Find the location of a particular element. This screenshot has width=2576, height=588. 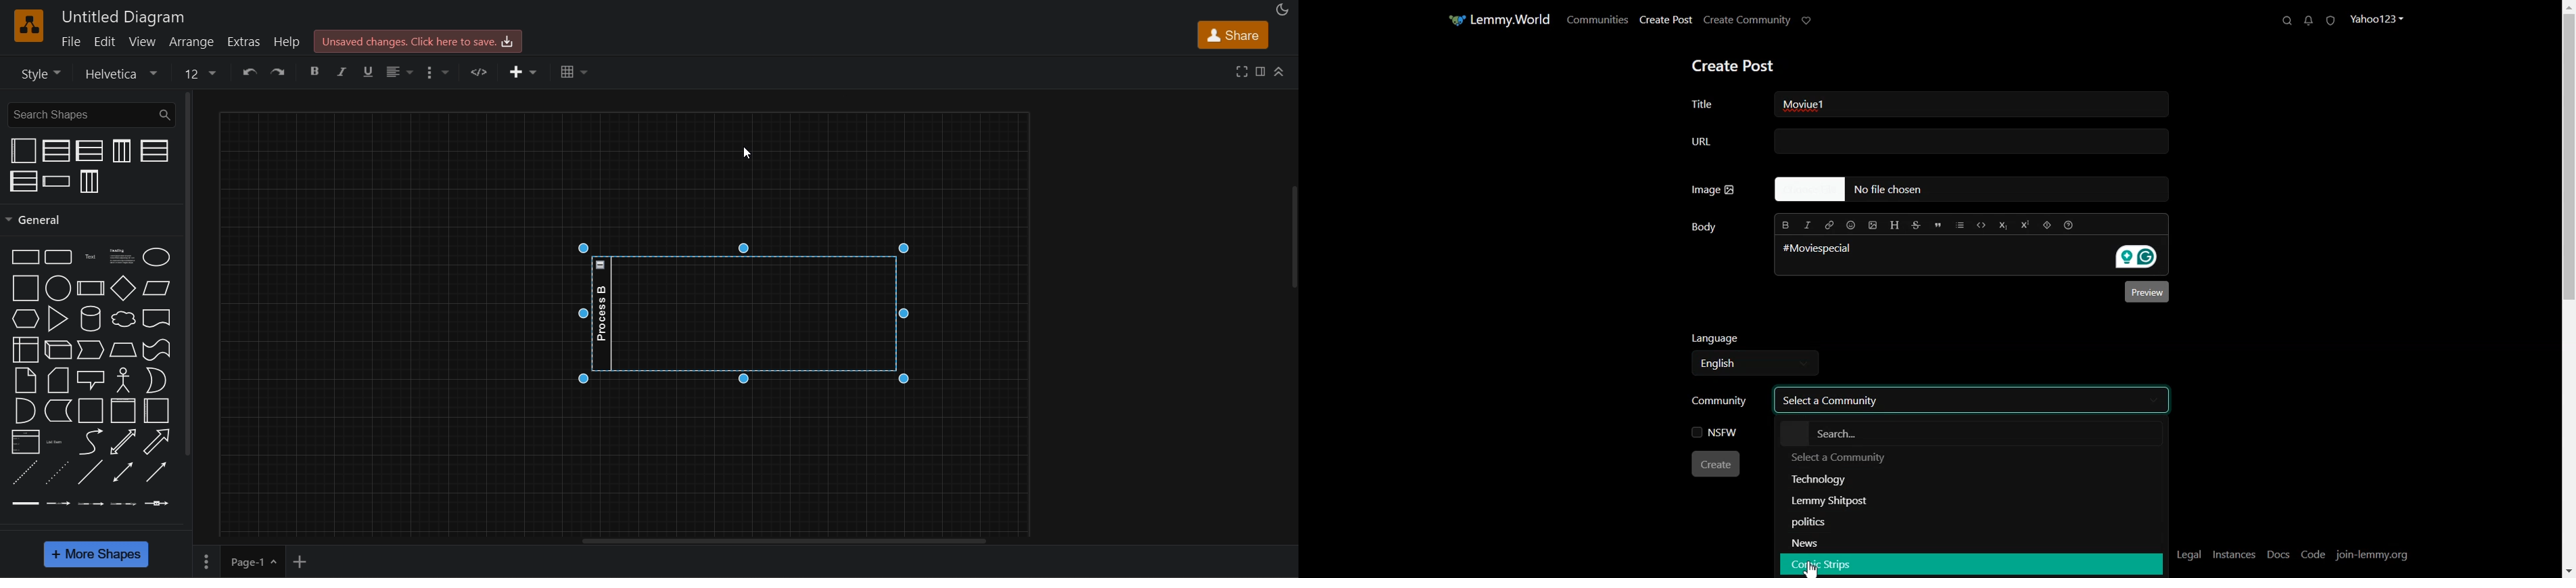

Lemmy Shitpost is located at coordinates (1829, 501).